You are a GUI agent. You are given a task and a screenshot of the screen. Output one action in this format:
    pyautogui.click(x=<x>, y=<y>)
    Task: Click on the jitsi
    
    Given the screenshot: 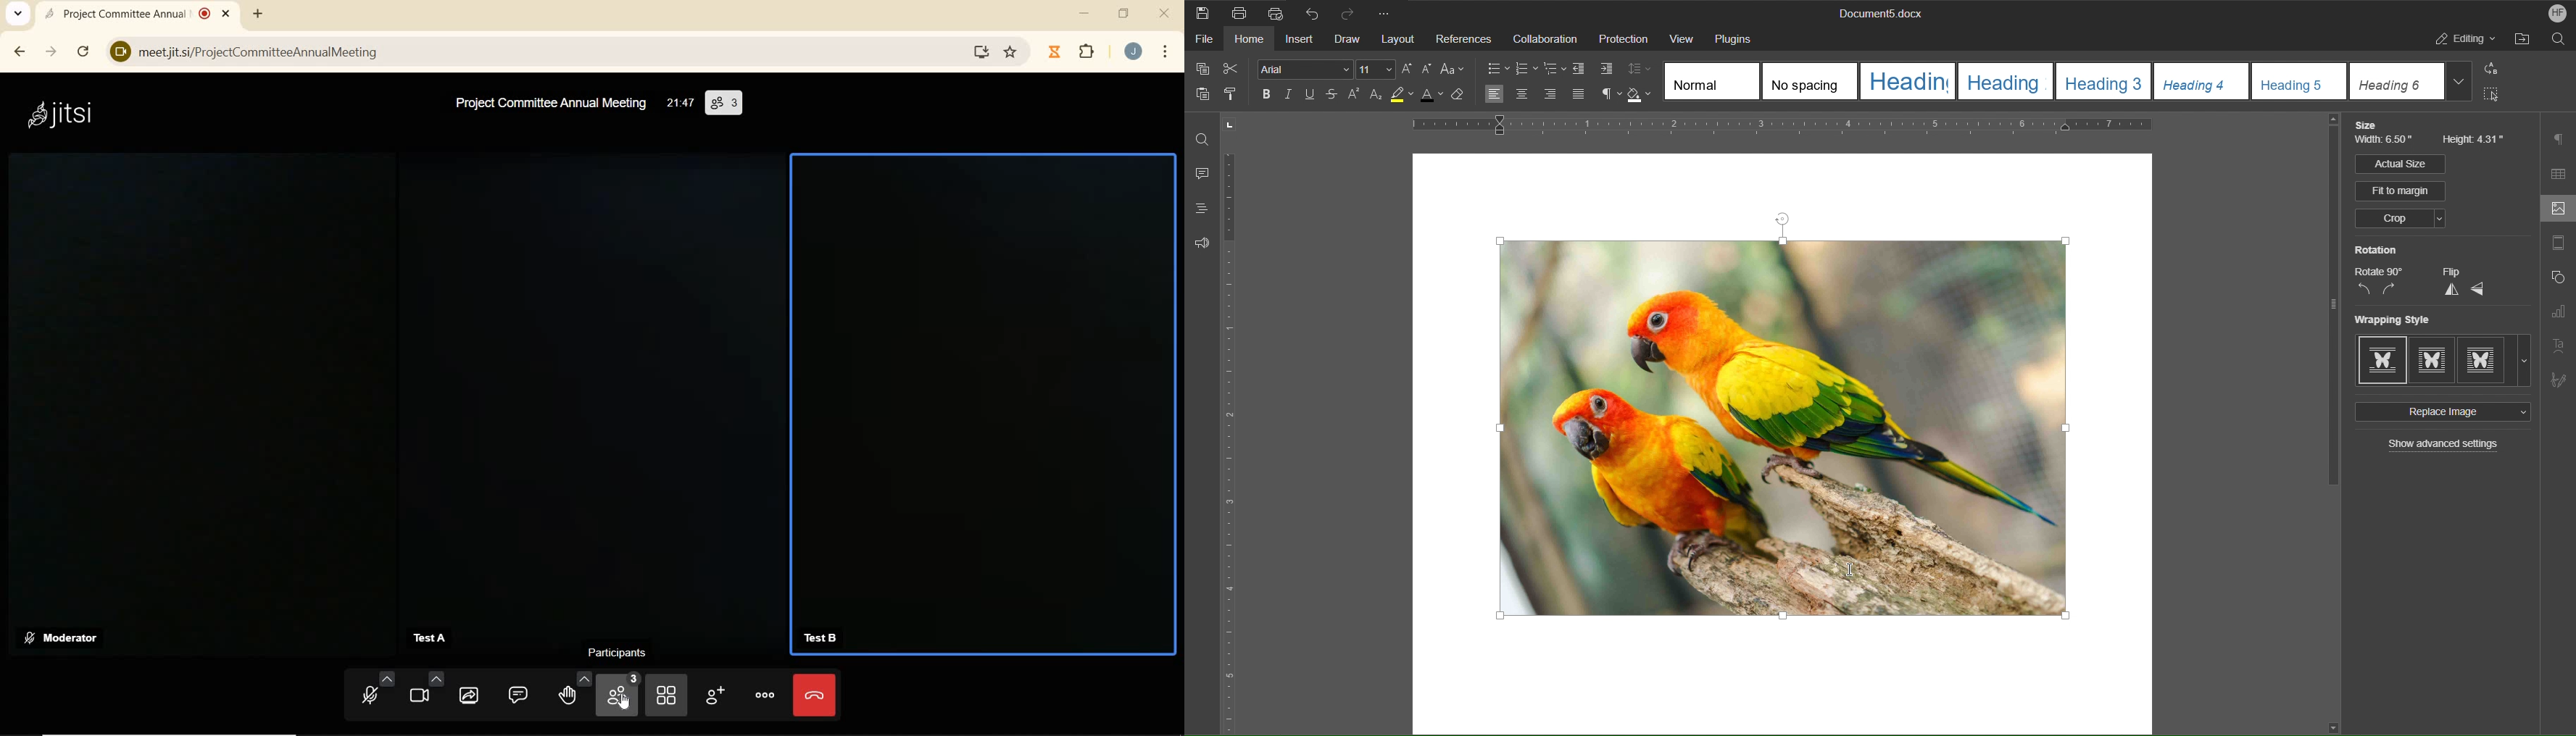 What is the action you would take?
    pyautogui.click(x=63, y=114)
    